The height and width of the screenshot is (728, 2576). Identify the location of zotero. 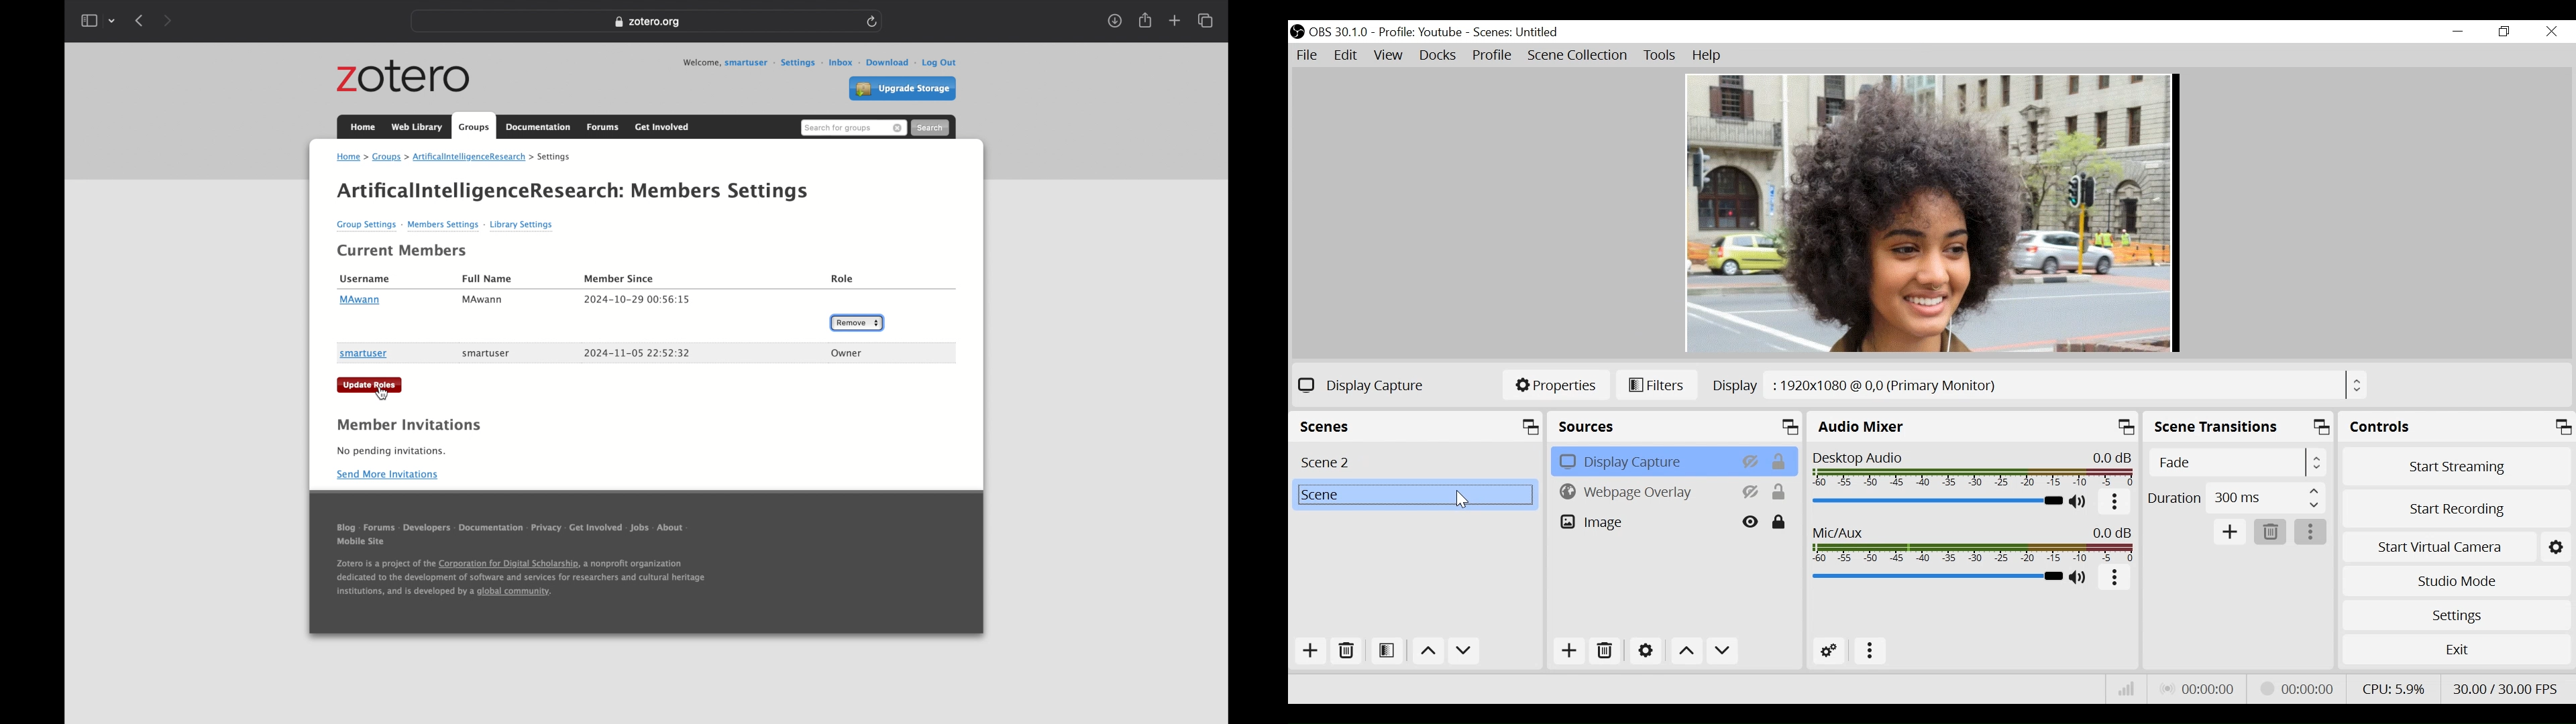
(404, 77).